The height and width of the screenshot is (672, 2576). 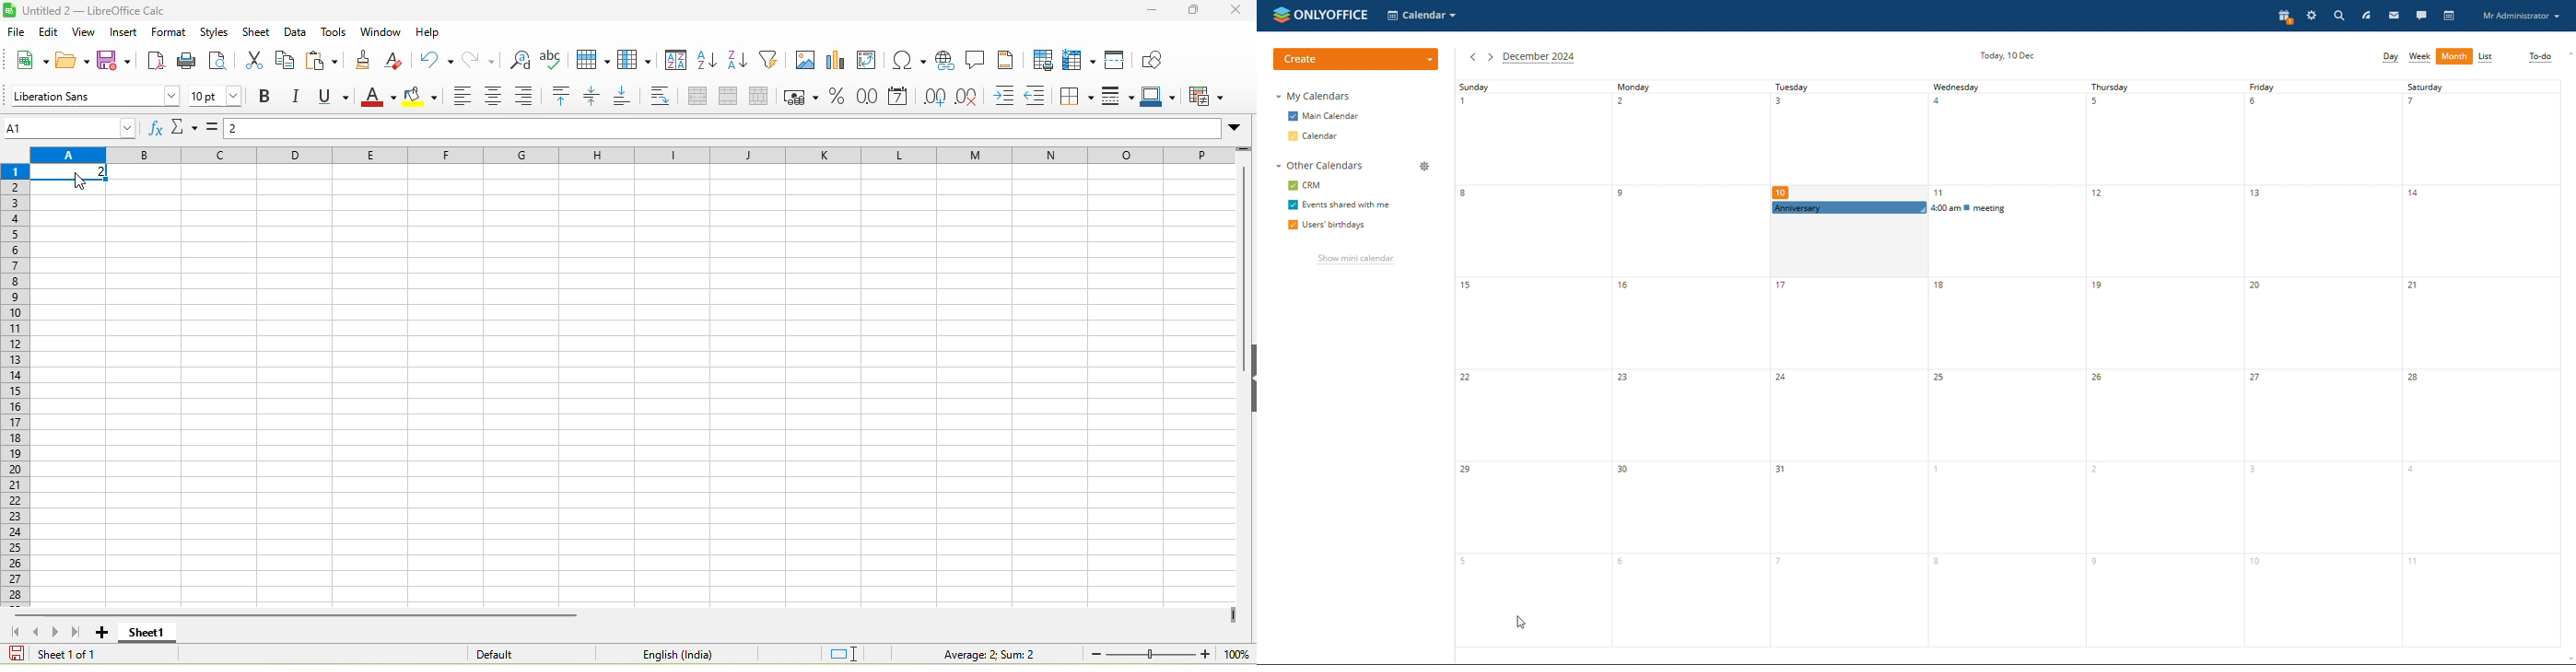 What do you see at coordinates (87, 32) in the screenshot?
I see `view` at bounding box center [87, 32].